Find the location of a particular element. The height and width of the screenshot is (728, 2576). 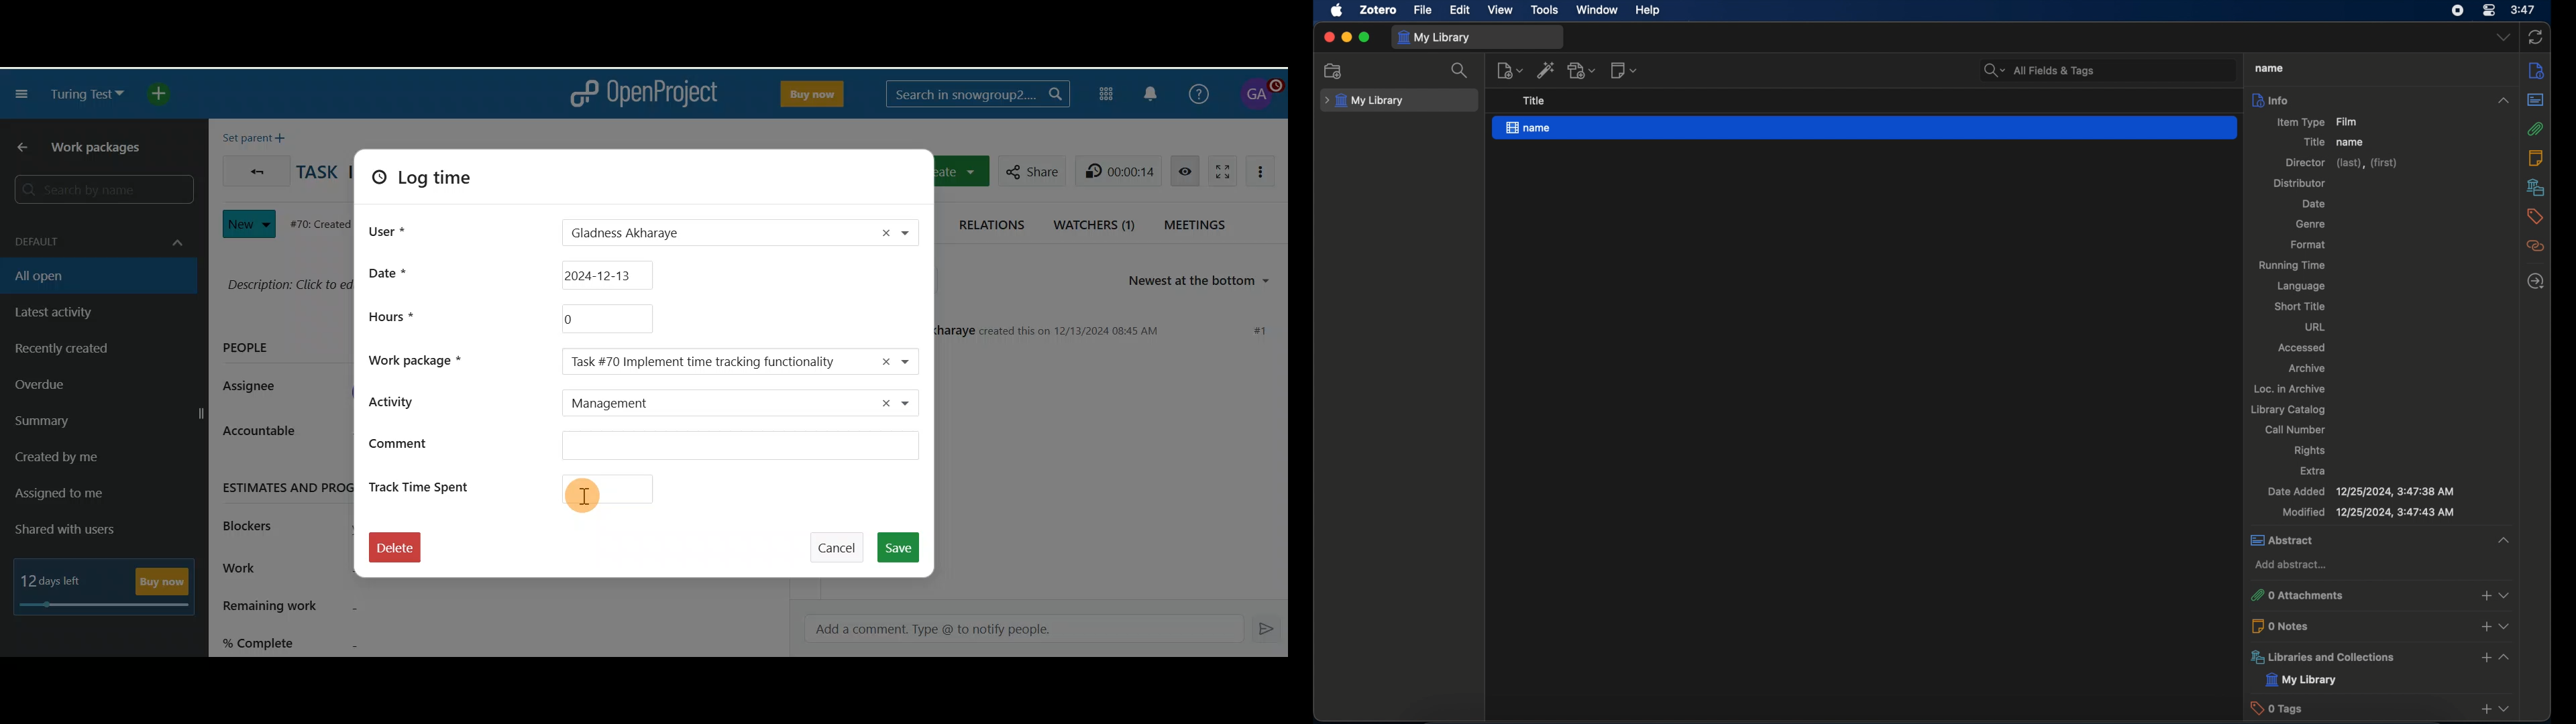

file is located at coordinates (1422, 10).